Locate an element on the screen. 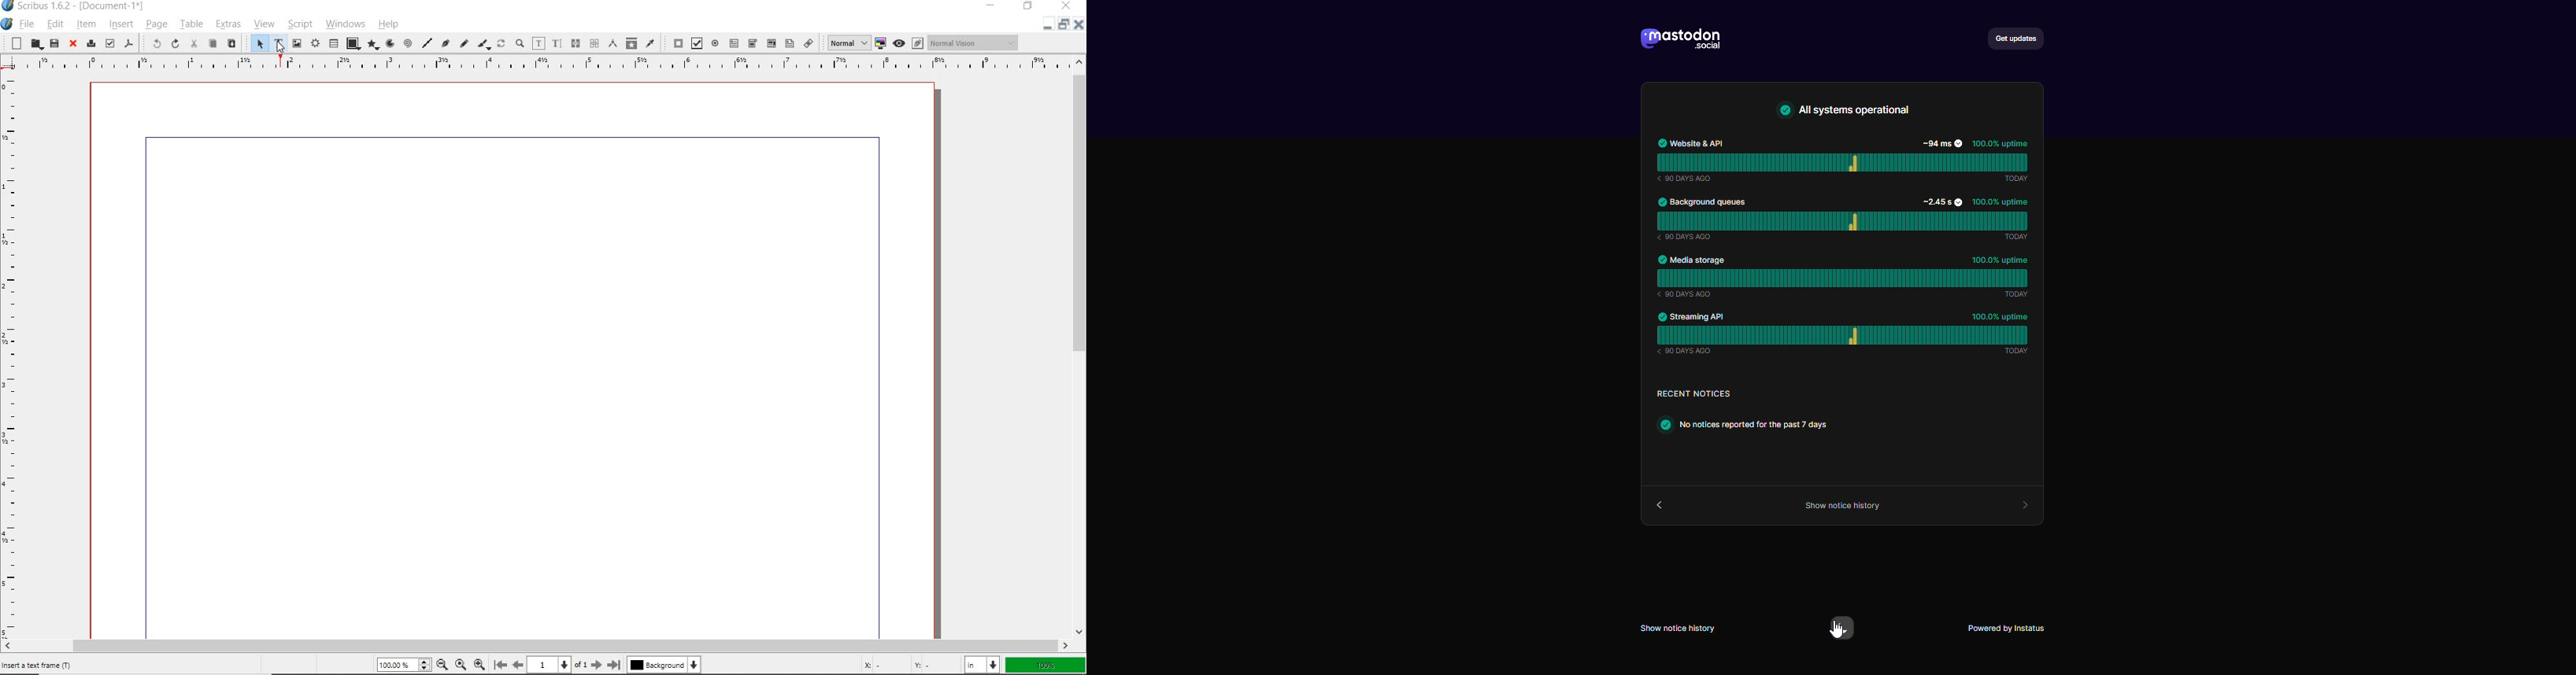  table is located at coordinates (333, 44).